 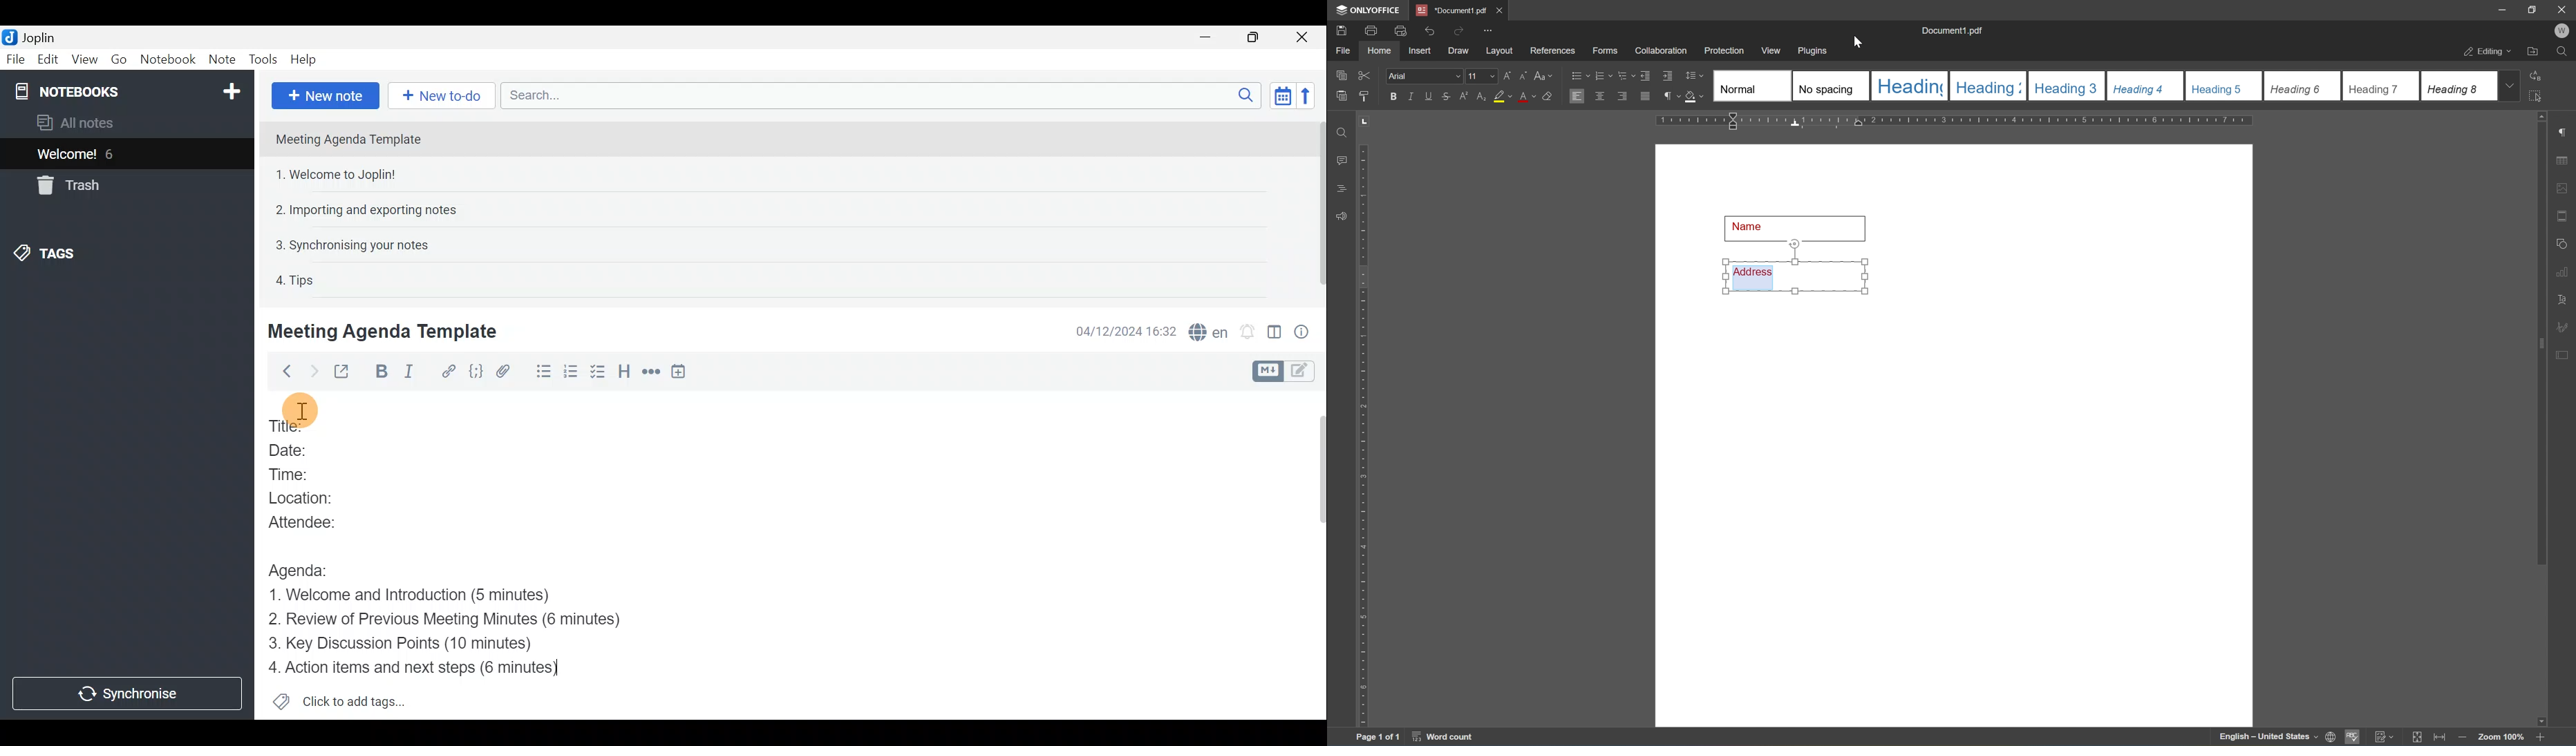 I want to click on 6, so click(x=113, y=154).